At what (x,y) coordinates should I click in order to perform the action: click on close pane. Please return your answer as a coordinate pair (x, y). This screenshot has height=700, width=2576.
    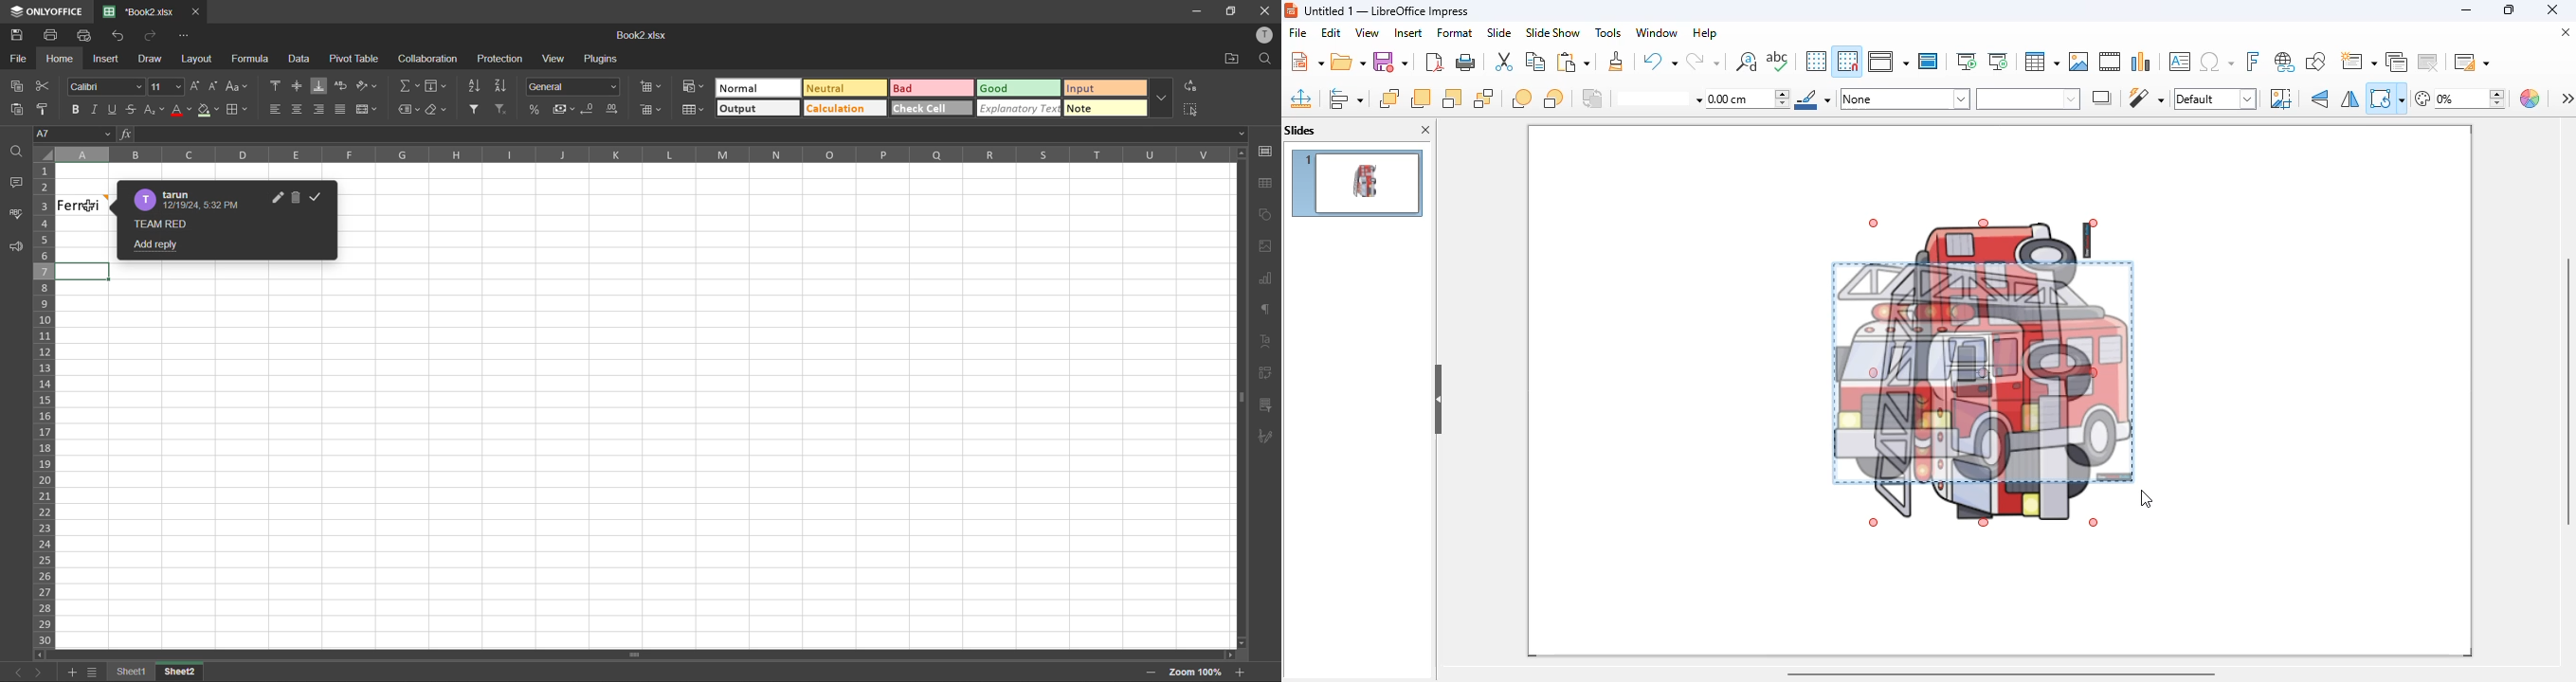
    Looking at the image, I should click on (1425, 130).